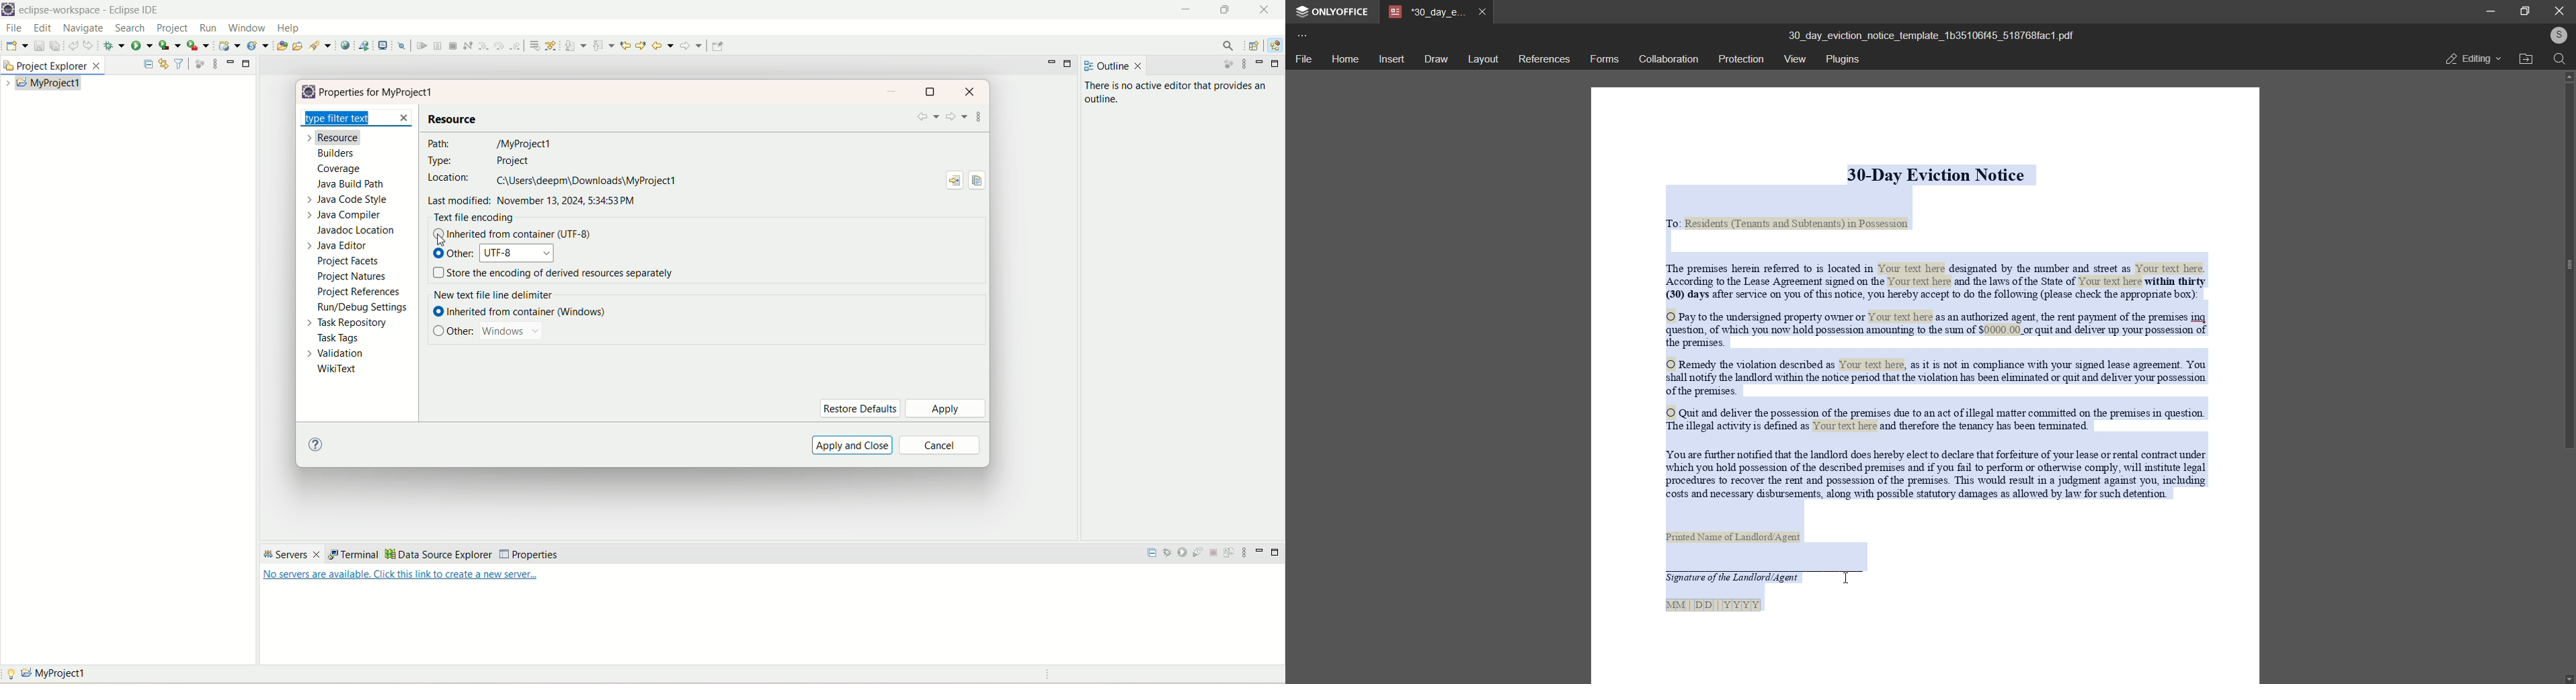 The width and height of the screenshot is (2576, 700). Describe the element at coordinates (2565, 267) in the screenshot. I see `scroll bar` at that location.